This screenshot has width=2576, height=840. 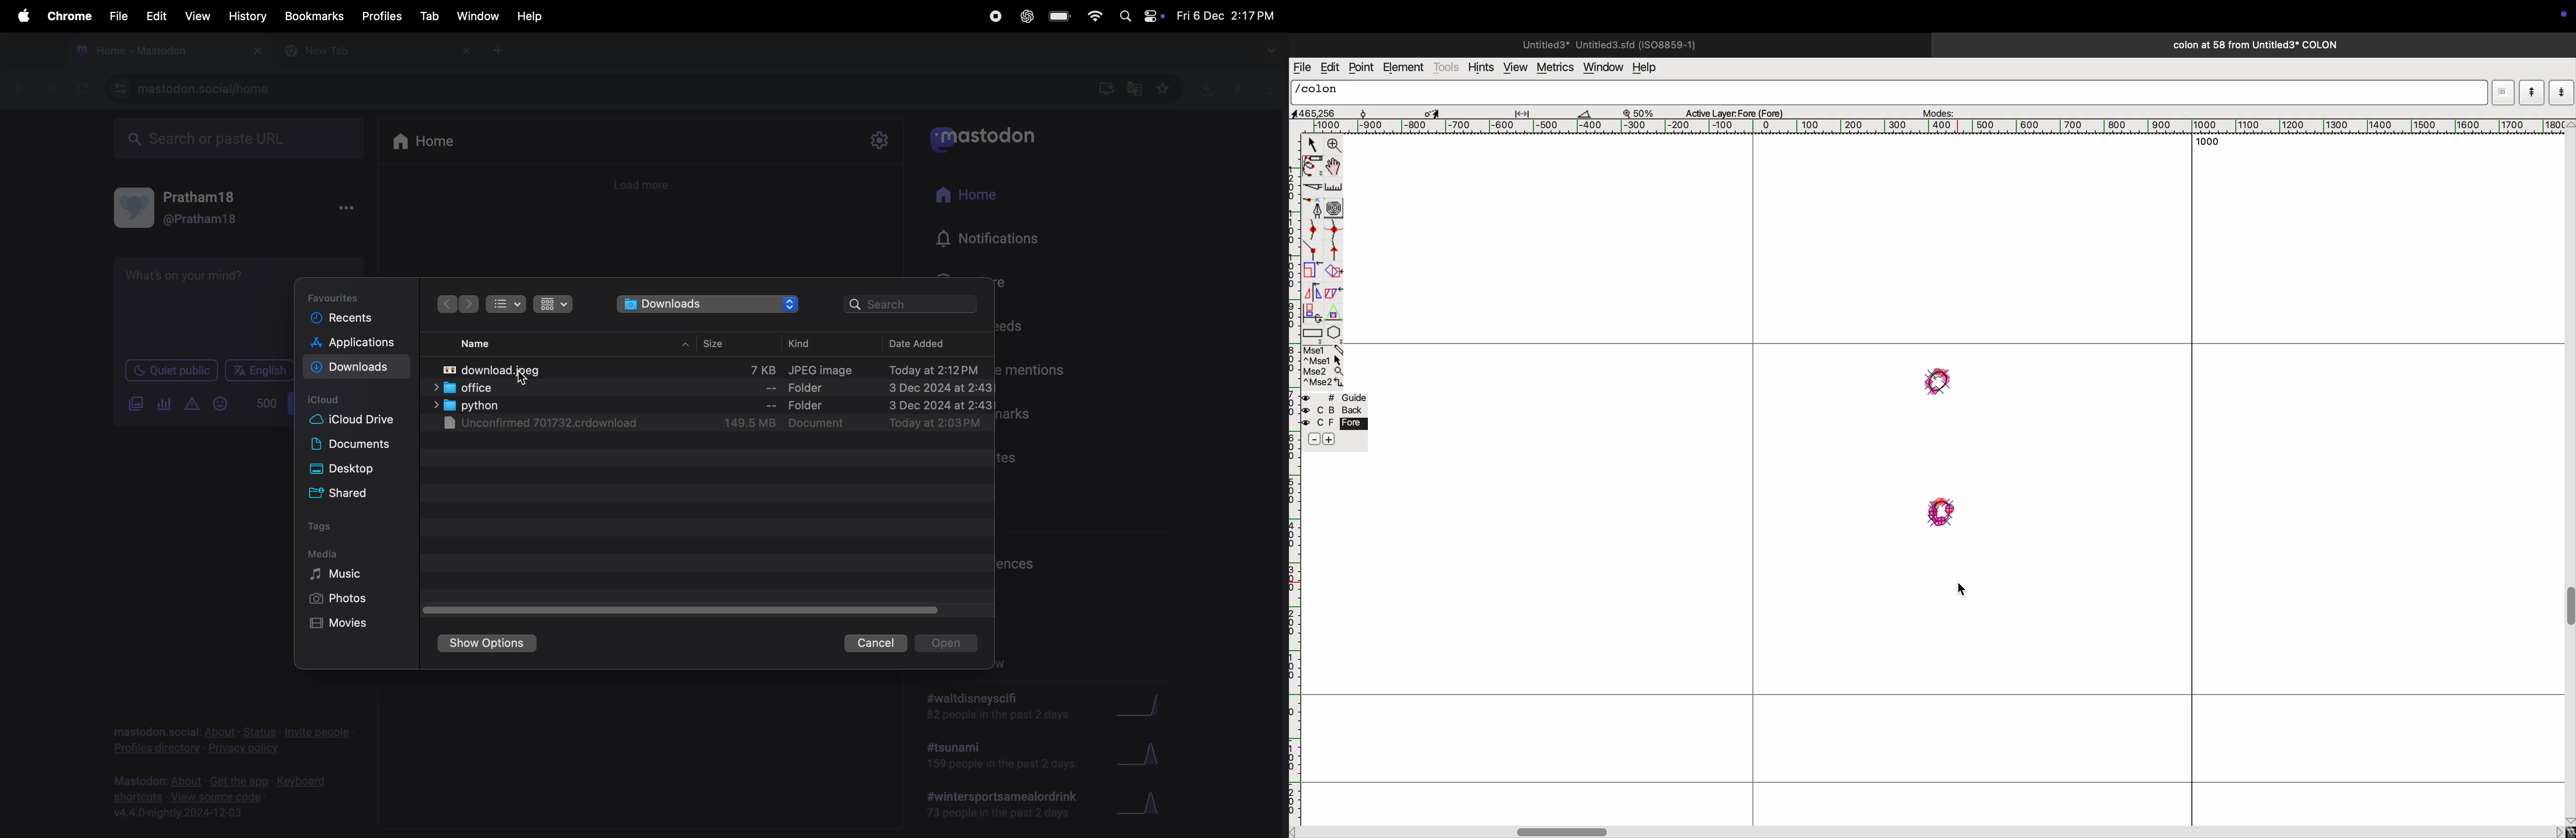 I want to click on show options, so click(x=491, y=645).